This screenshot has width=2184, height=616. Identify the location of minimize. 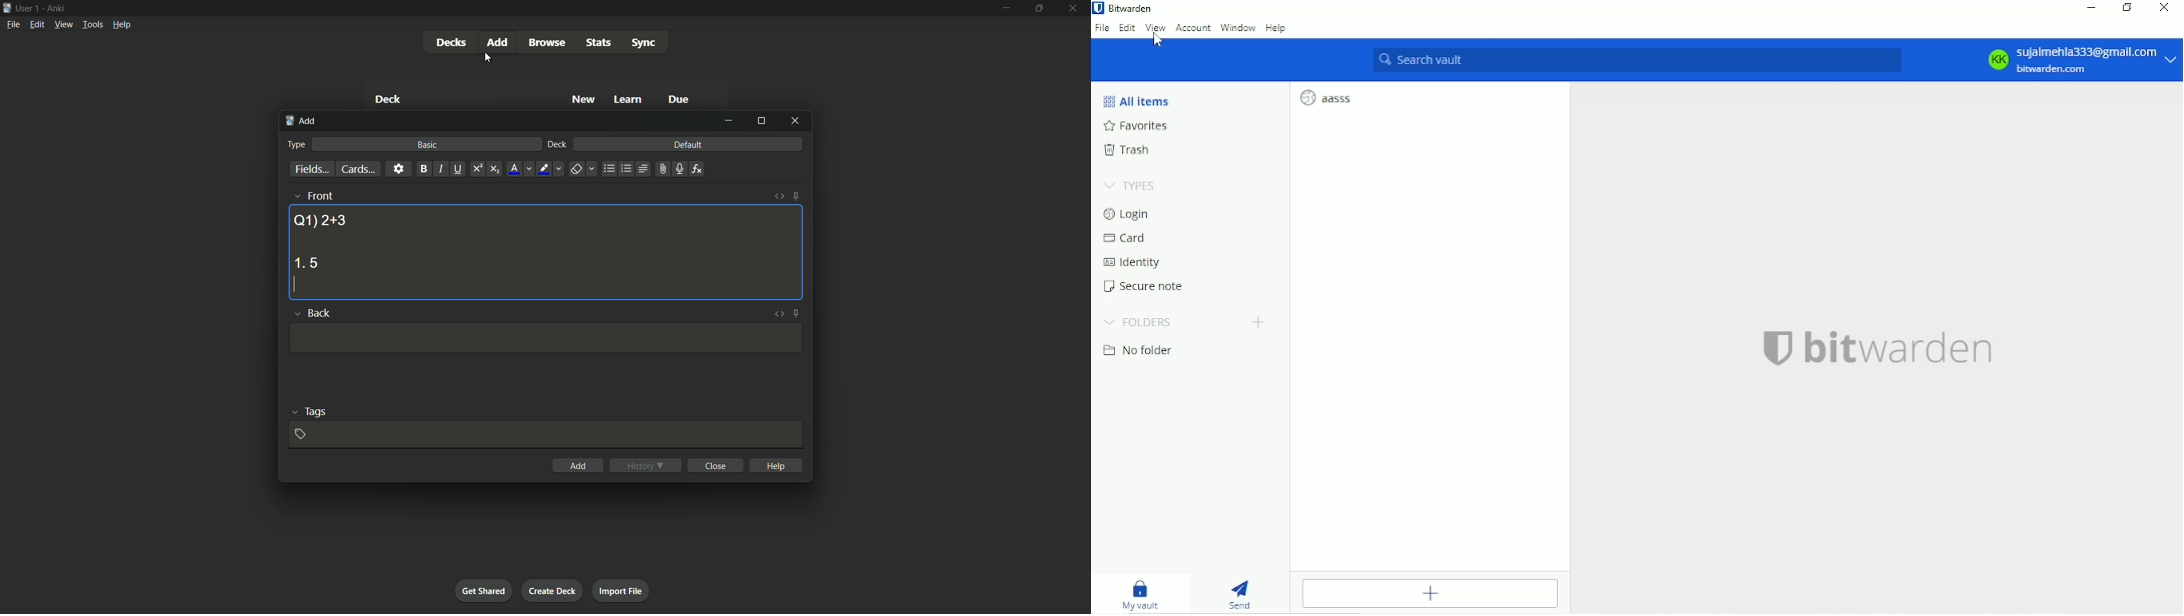
(1006, 7).